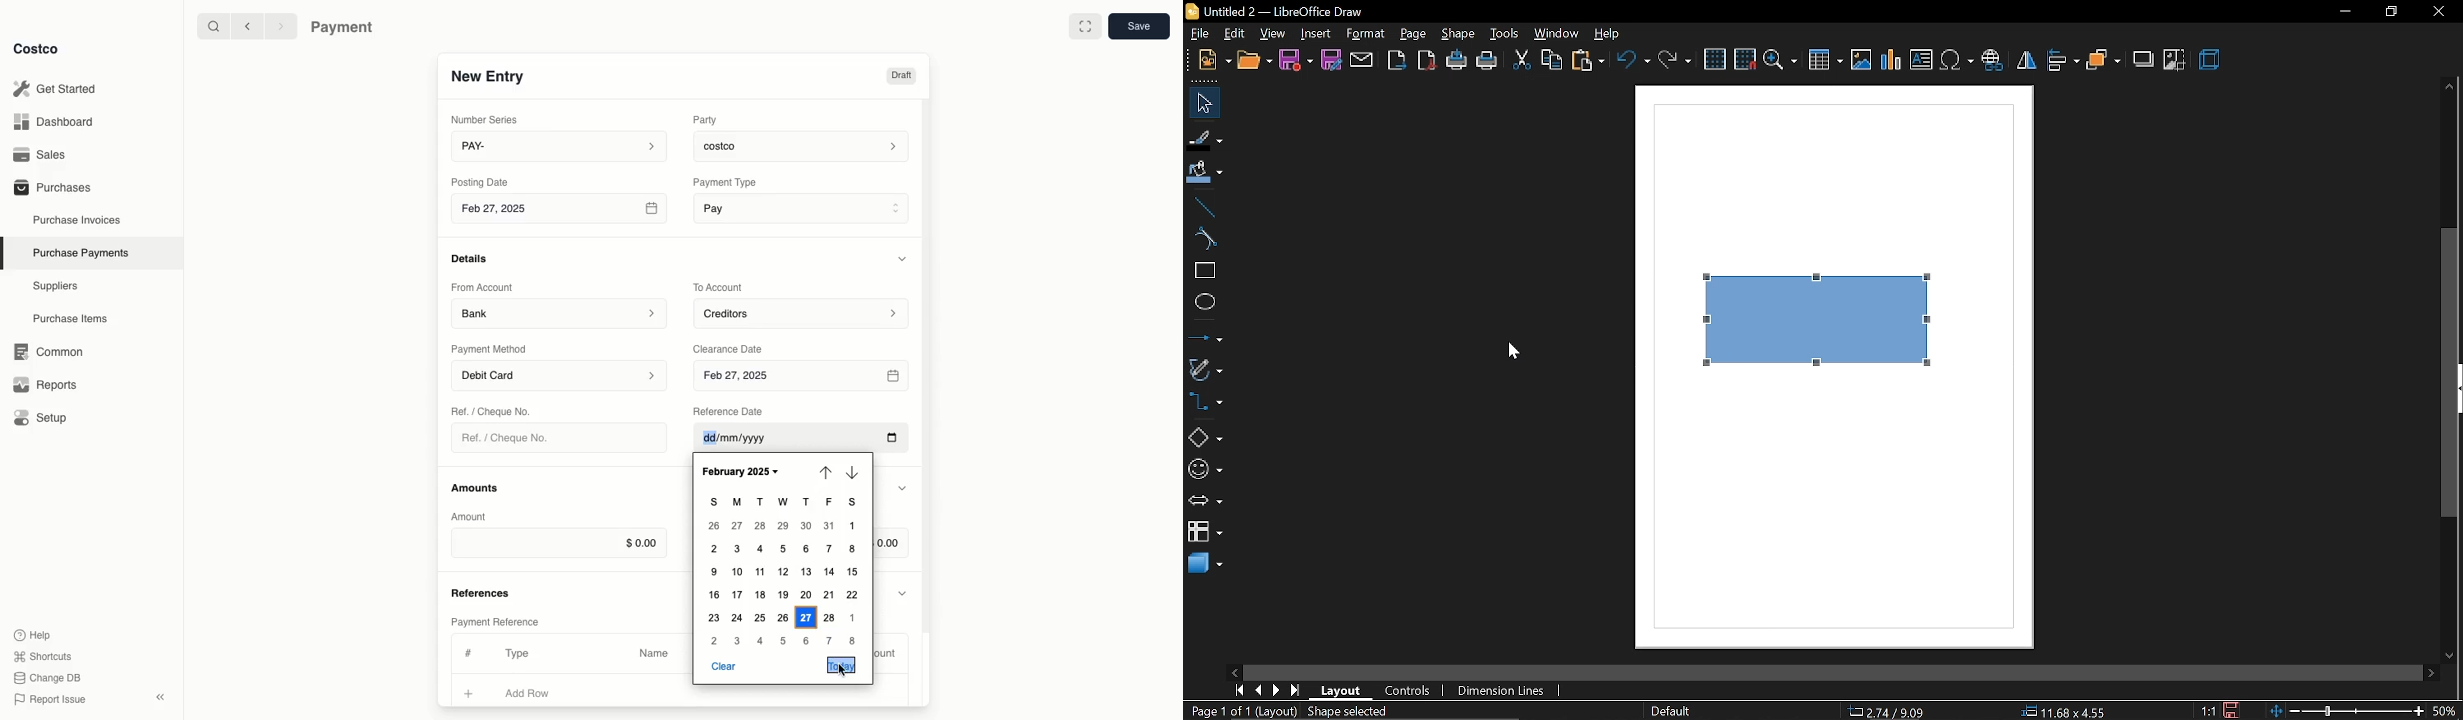  What do you see at coordinates (2026, 61) in the screenshot?
I see `flip` at bounding box center [2026, 61].